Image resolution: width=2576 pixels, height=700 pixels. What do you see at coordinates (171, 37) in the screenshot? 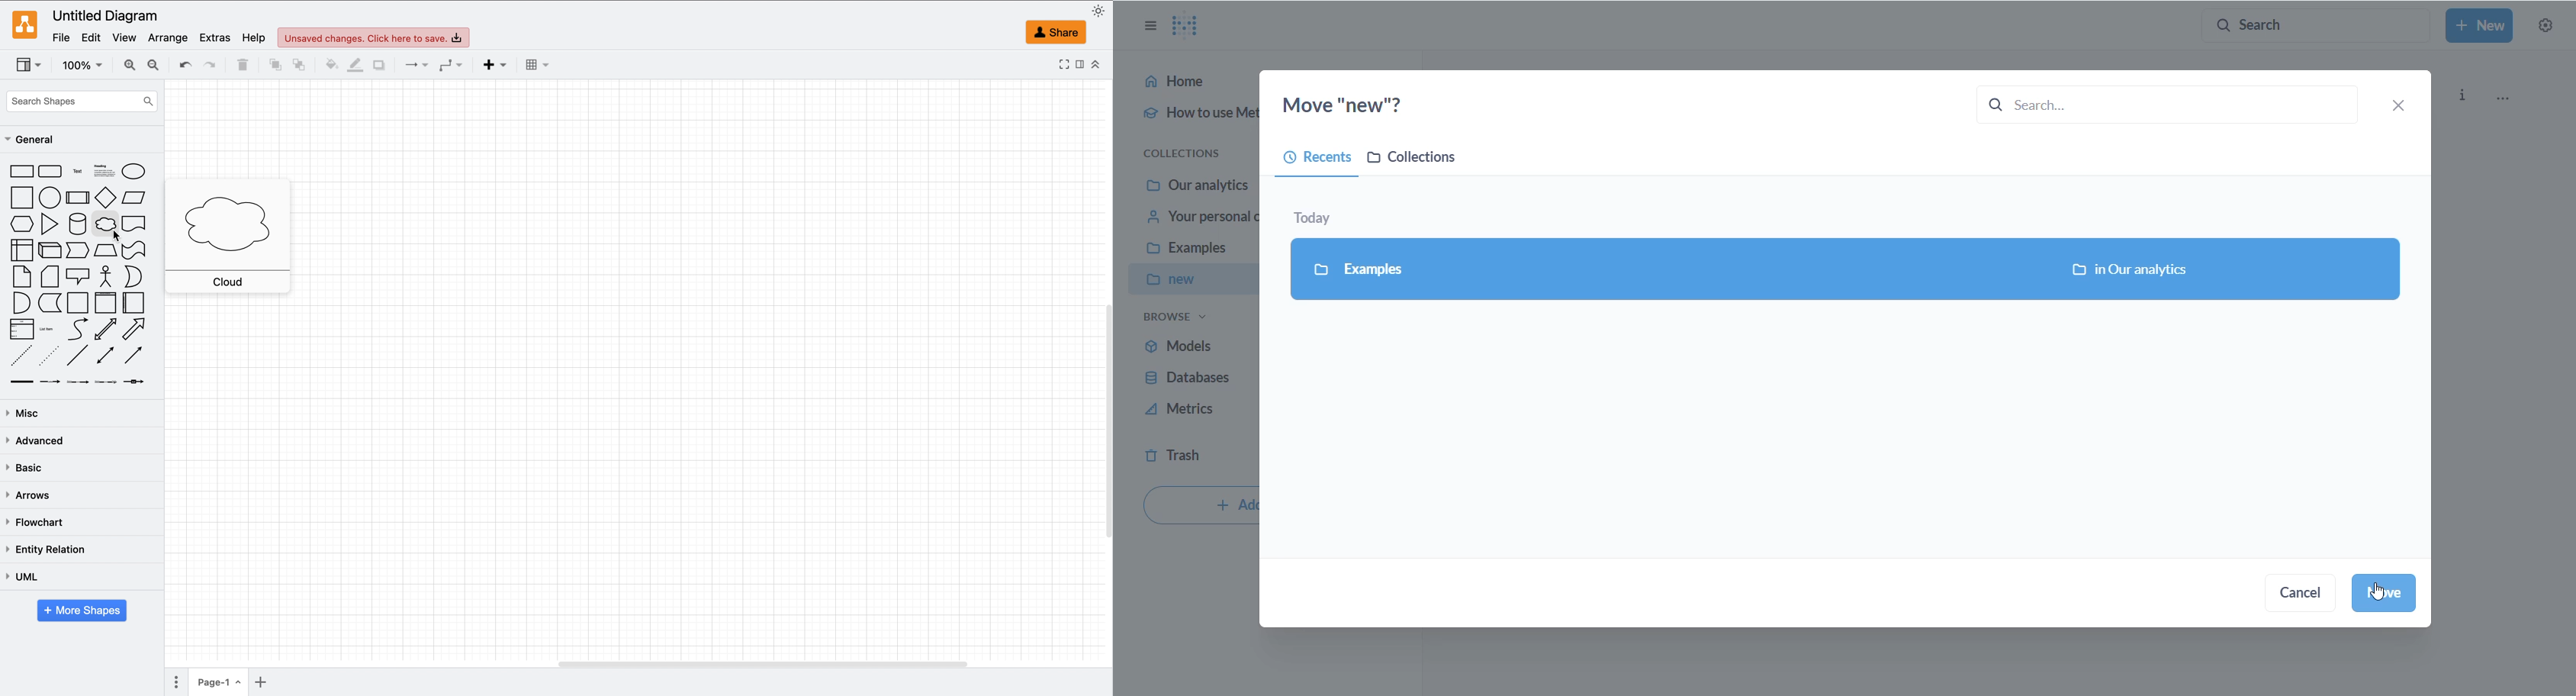
I see `arrange` at bounding box center [171, 37].